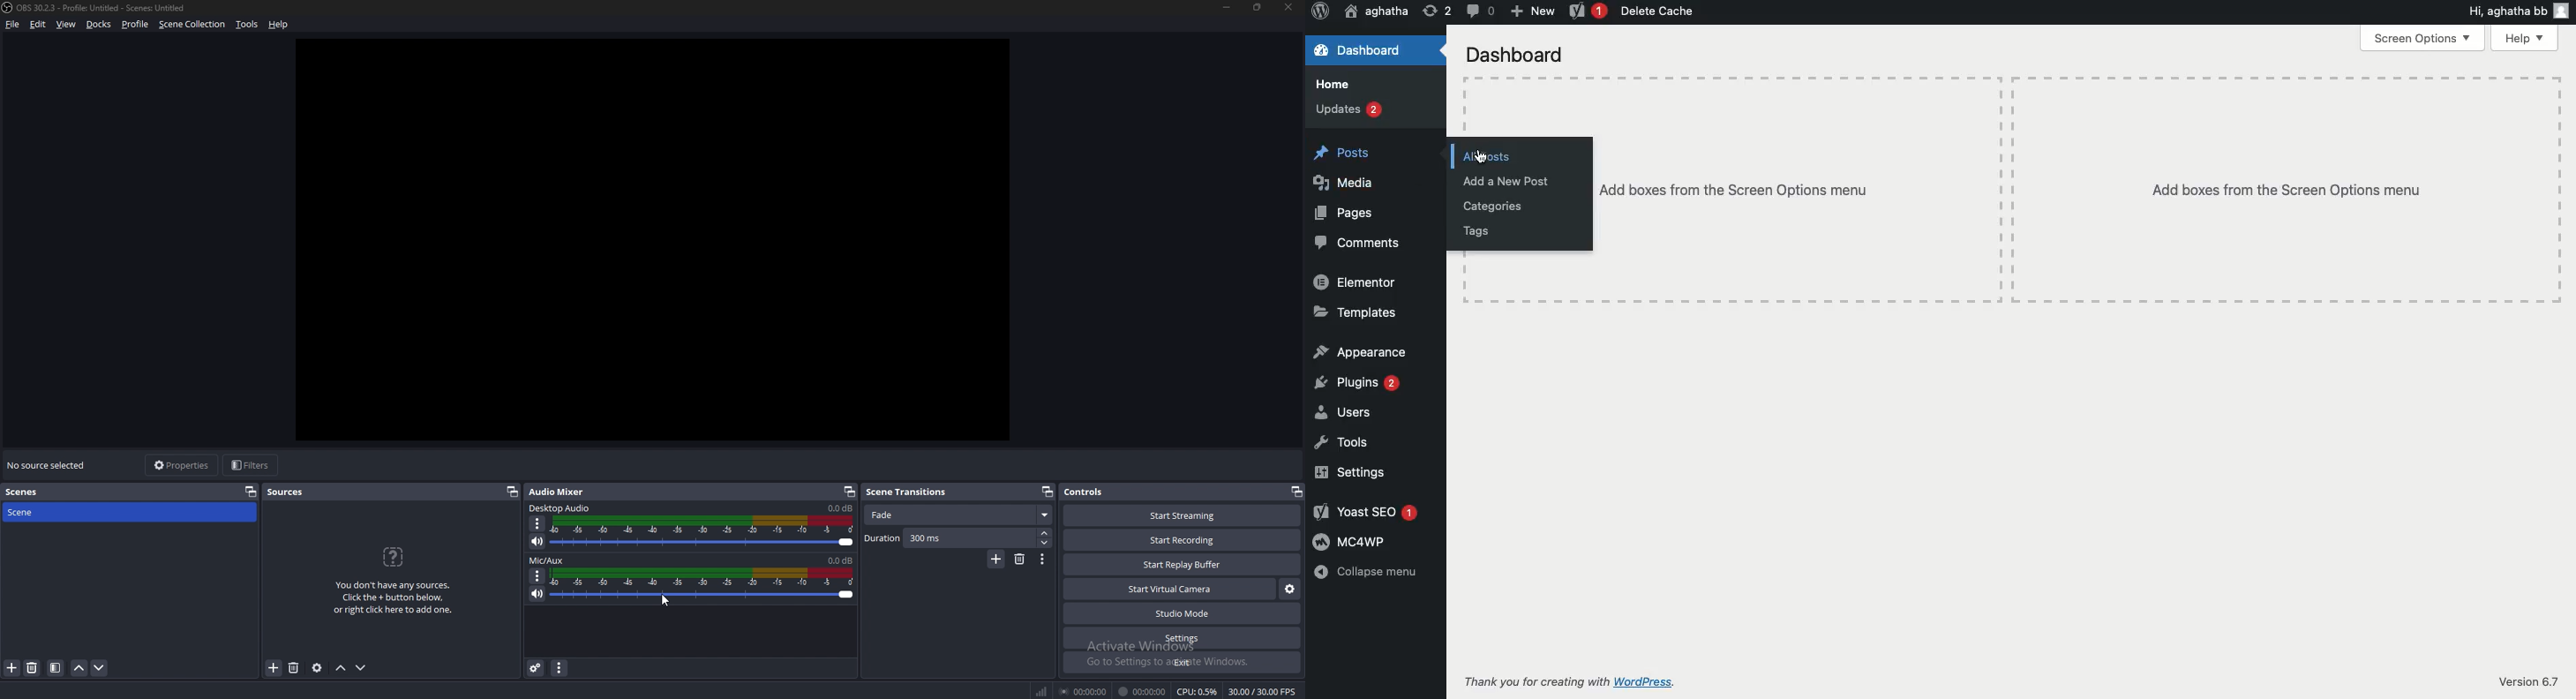 Image resolution: width=2576 pixels, height=700 pixels. What do you see at coordinates (1343, 152) in the screenshot?
I see `Posts` at bounding box center [1343, 152].